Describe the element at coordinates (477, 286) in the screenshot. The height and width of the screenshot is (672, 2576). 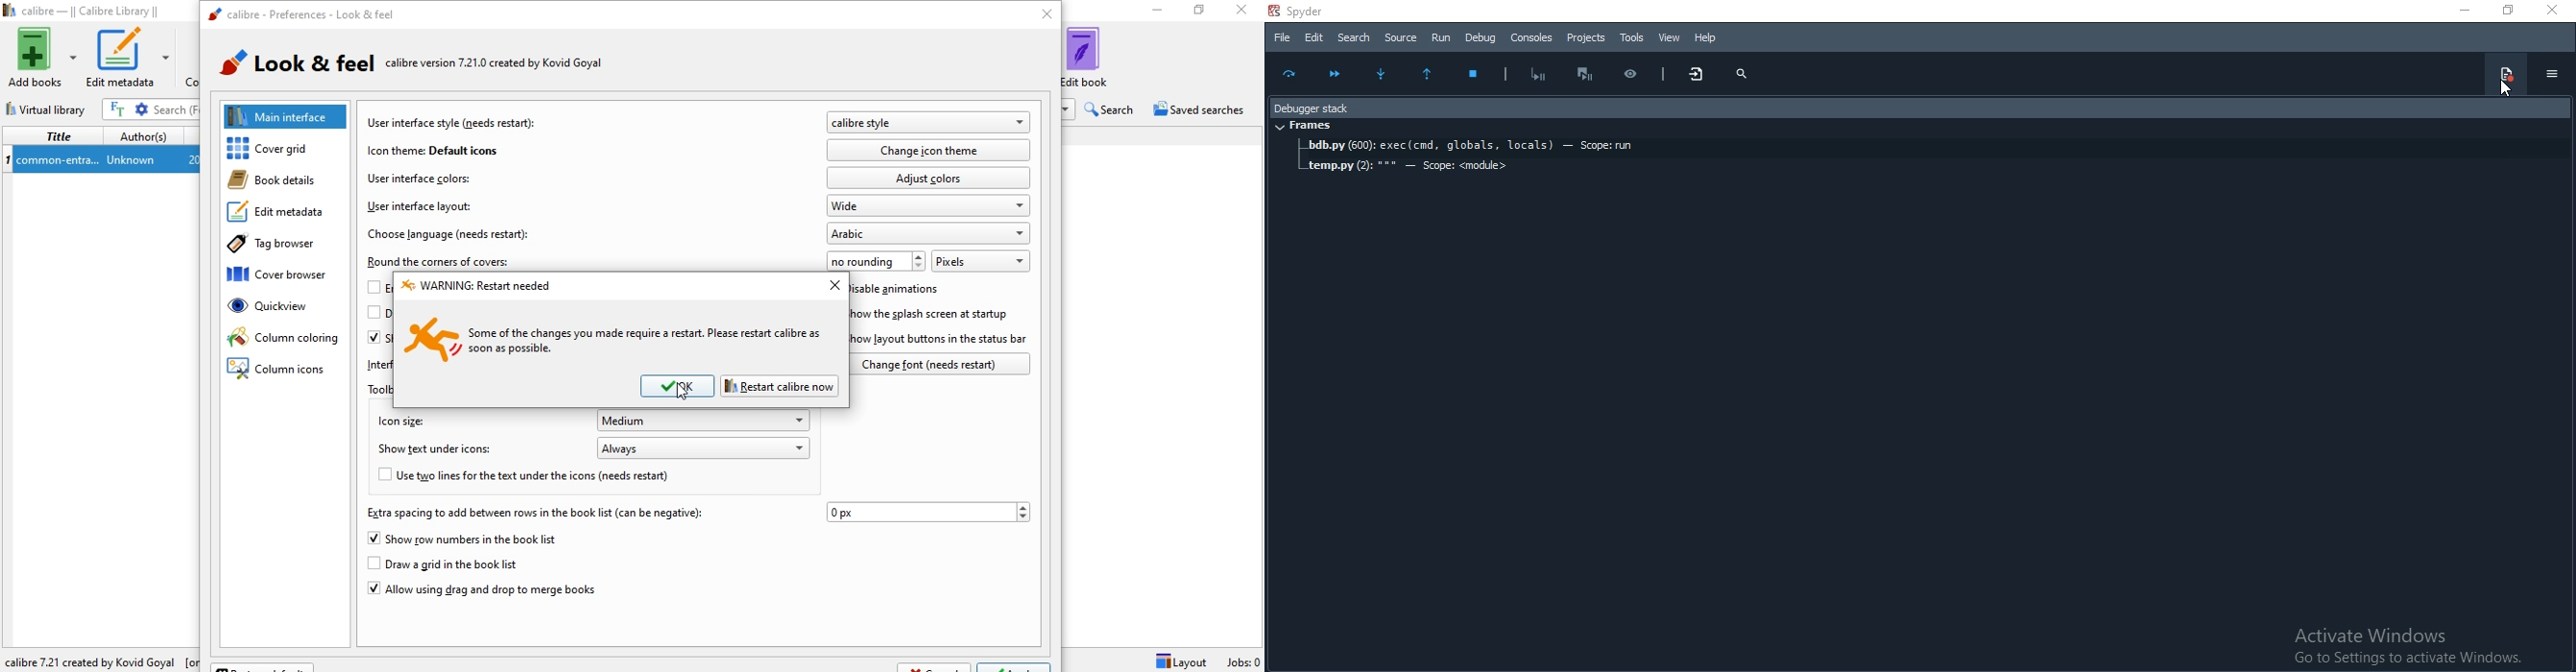
I see `warning restart needed` at that location.